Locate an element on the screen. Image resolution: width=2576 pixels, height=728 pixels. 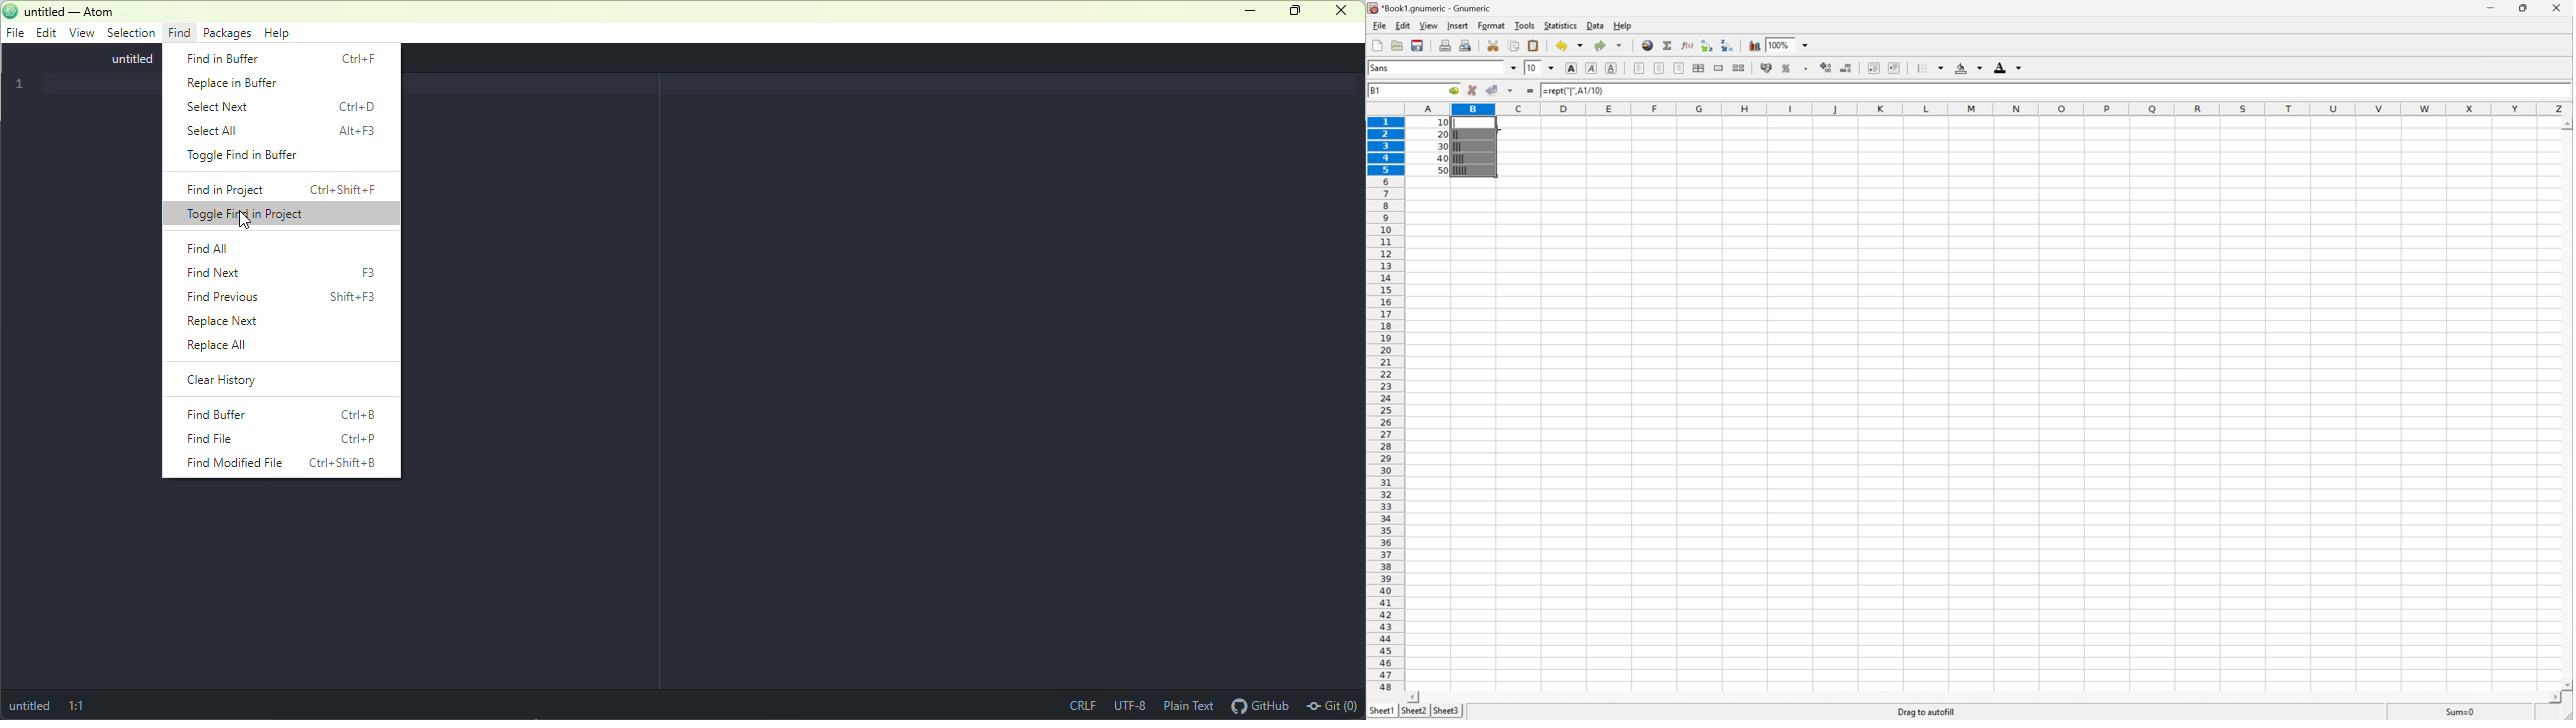
Center Horizontally is located at coordinates (1660, 67).